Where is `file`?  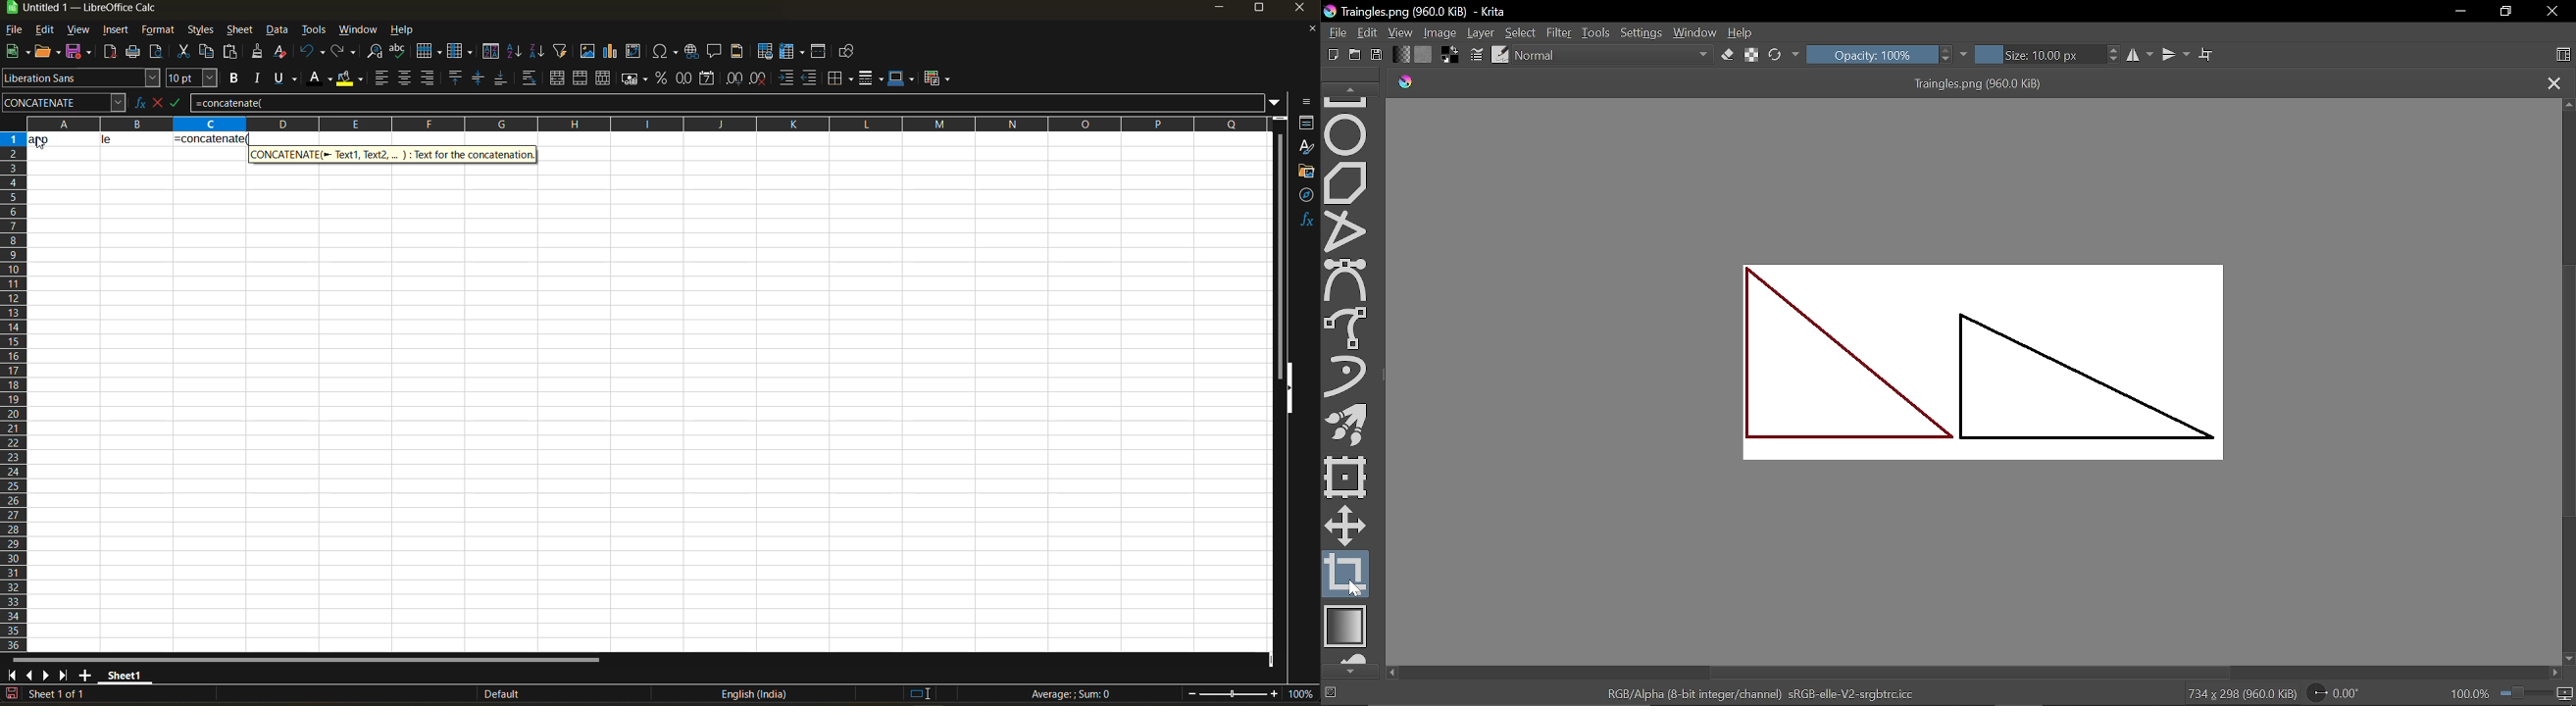 file is located at coordinates (19, 31).